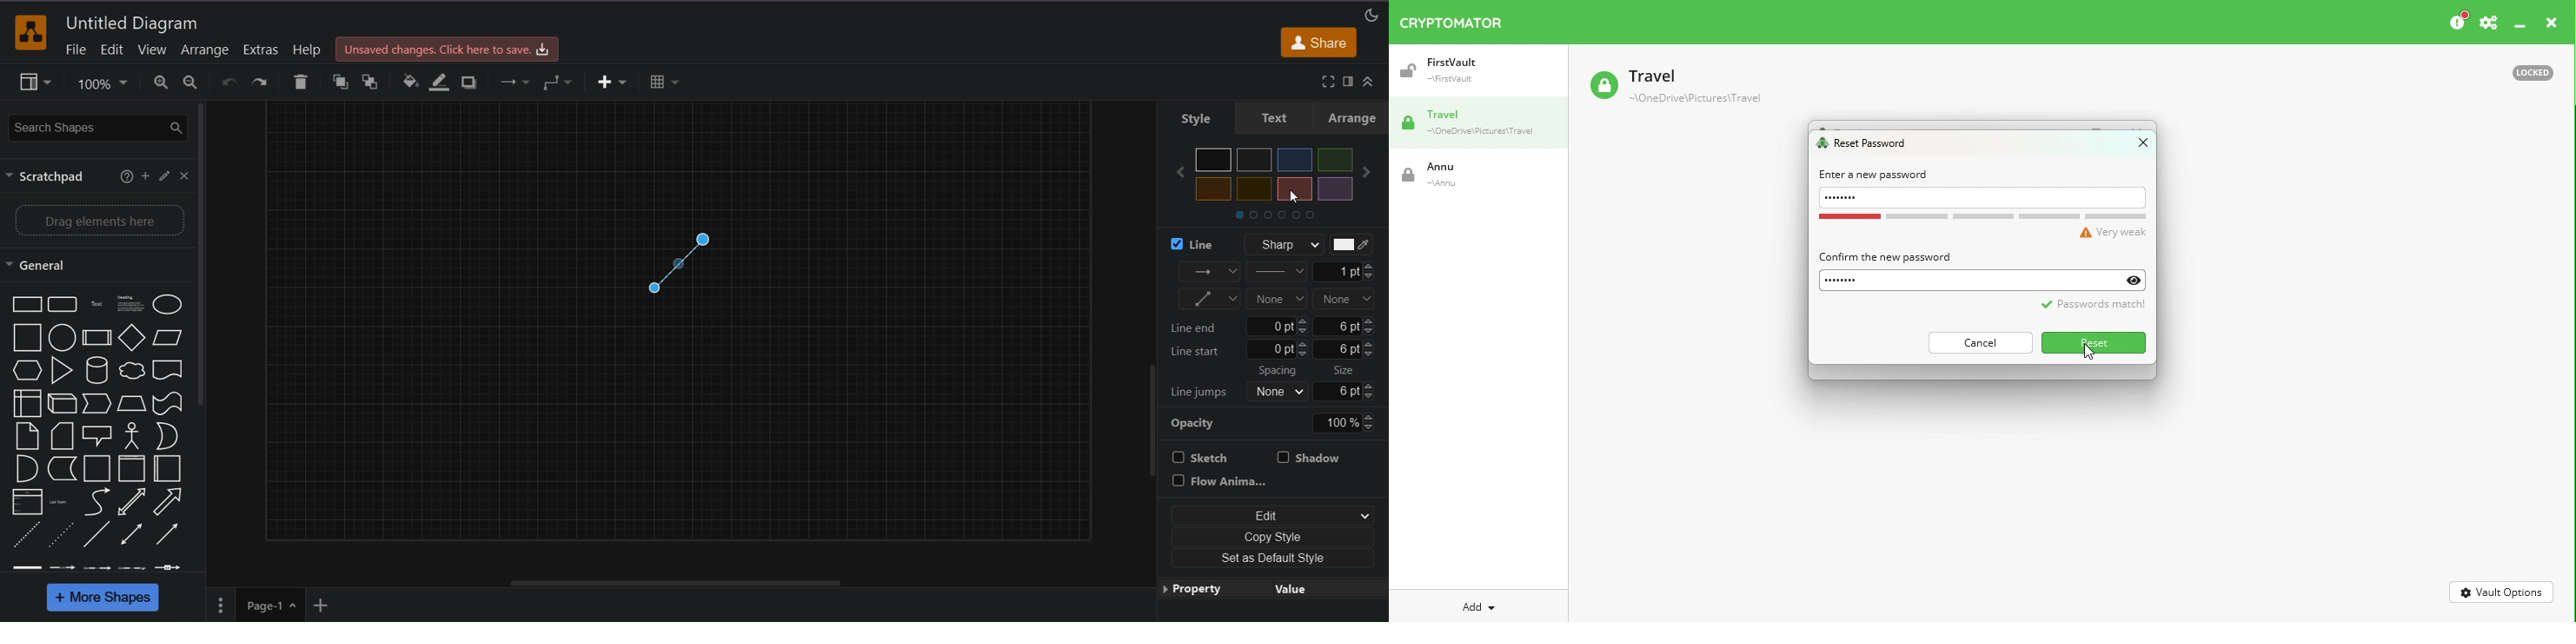 Image resolution: width=2576 pixels, height=644 pixels. I want to click on help, so click(307, 48).